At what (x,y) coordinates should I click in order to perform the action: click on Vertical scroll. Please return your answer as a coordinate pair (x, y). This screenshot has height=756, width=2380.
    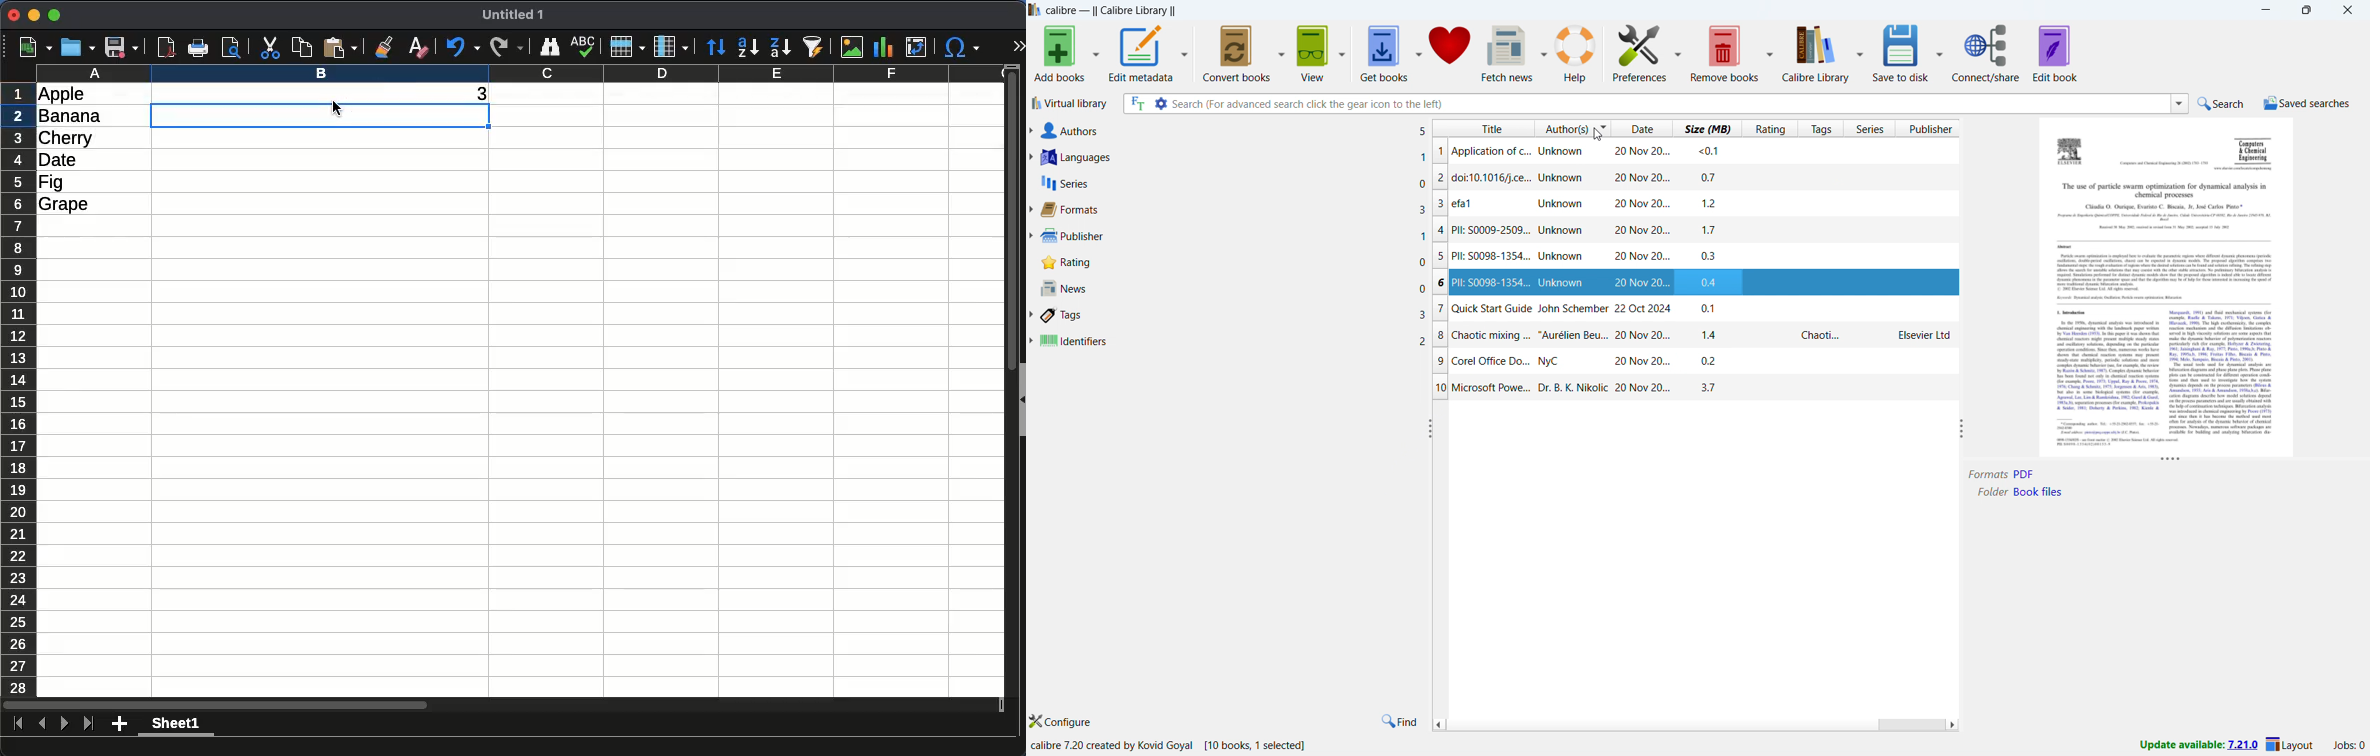
    Looking at the image, I should click on (1012, 381).